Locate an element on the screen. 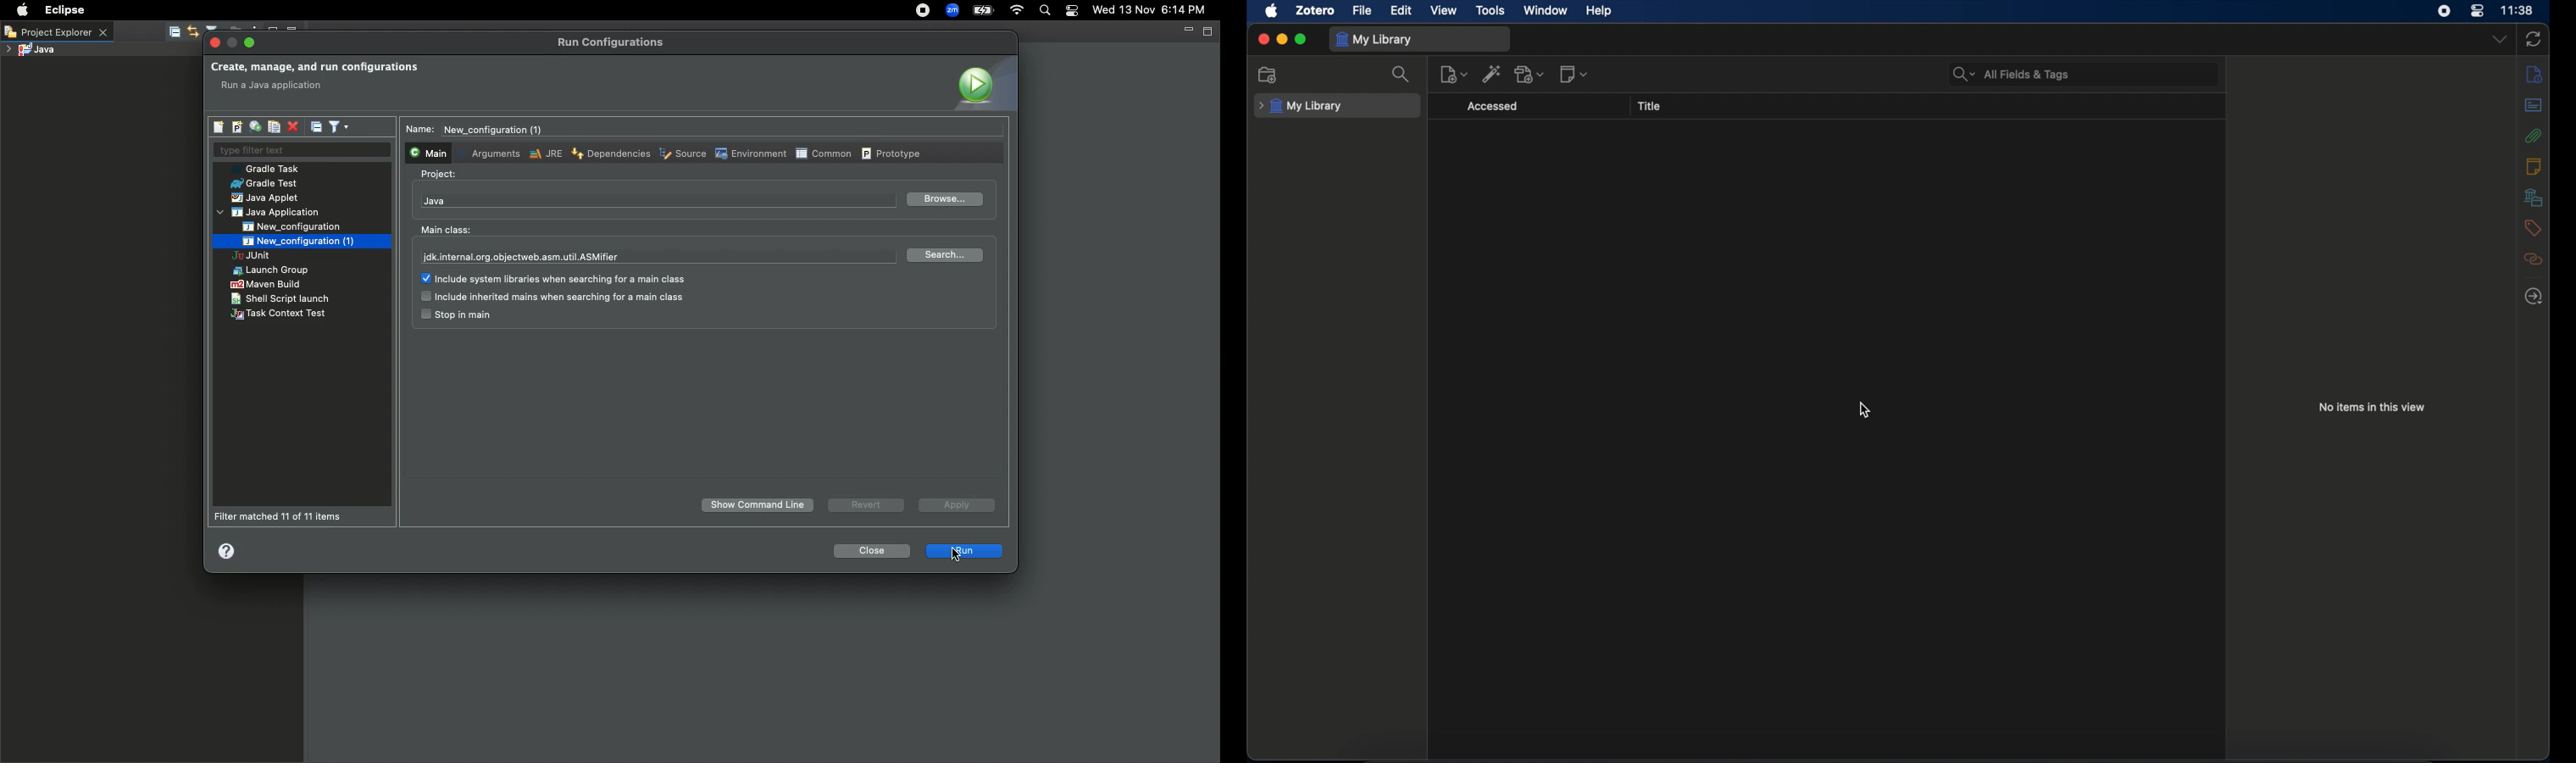 The image size is (2576, 784). Recording is located at coordinates (922, 10).